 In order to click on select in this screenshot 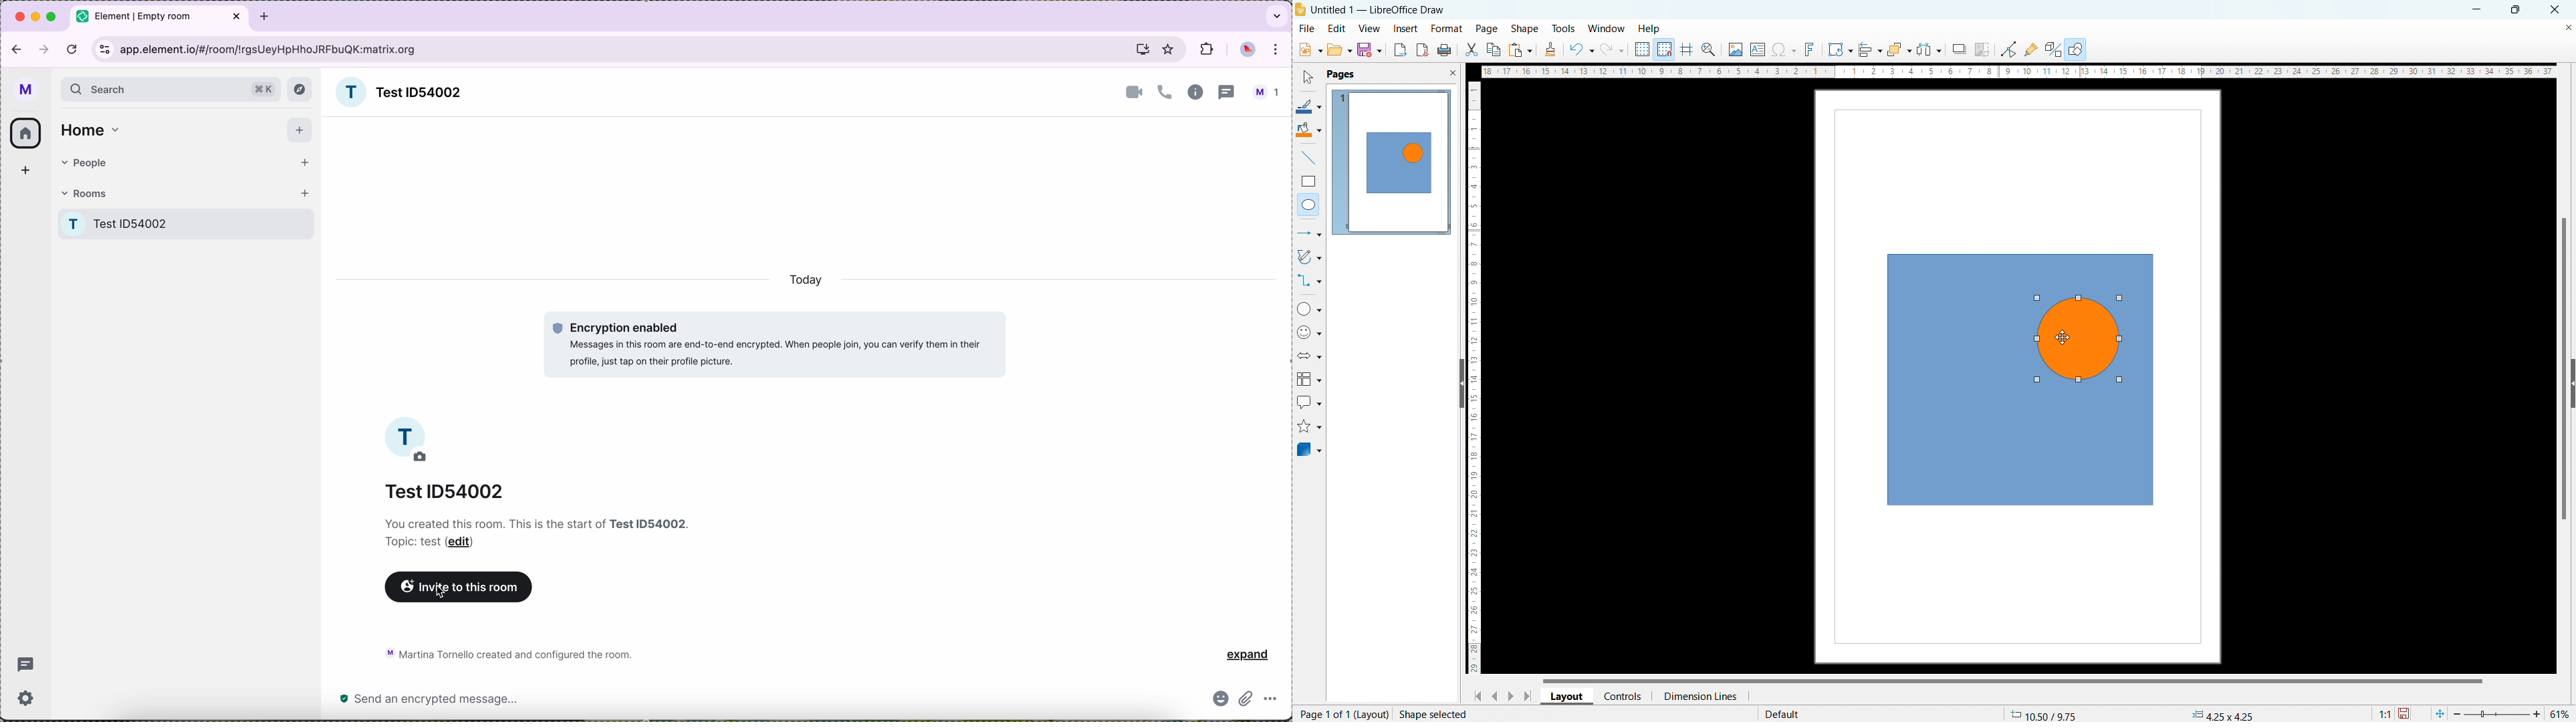, I will do `click(1306, 78)`.